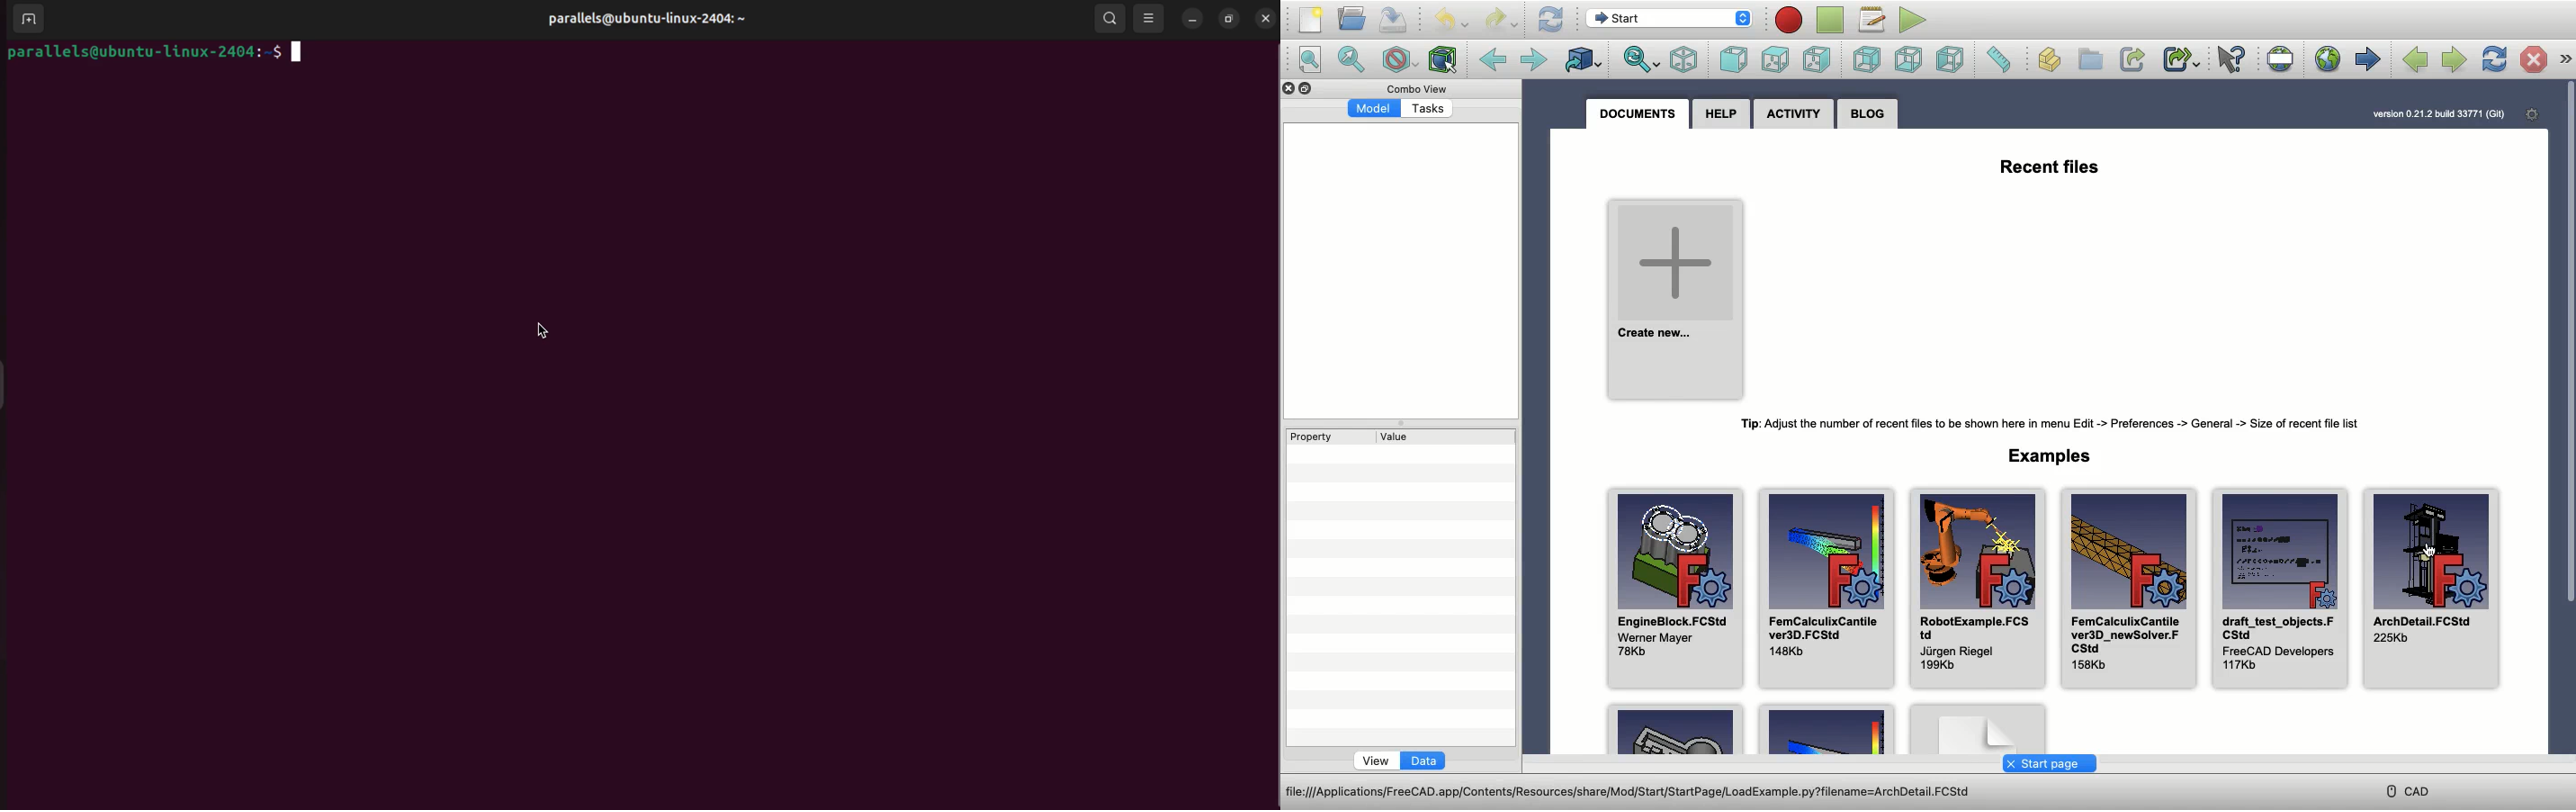 The height and width of the screenshot is (812, 2576). Describe the element at coordinates (2057, 169) in the screenshot. I see `Recent files` at that location.